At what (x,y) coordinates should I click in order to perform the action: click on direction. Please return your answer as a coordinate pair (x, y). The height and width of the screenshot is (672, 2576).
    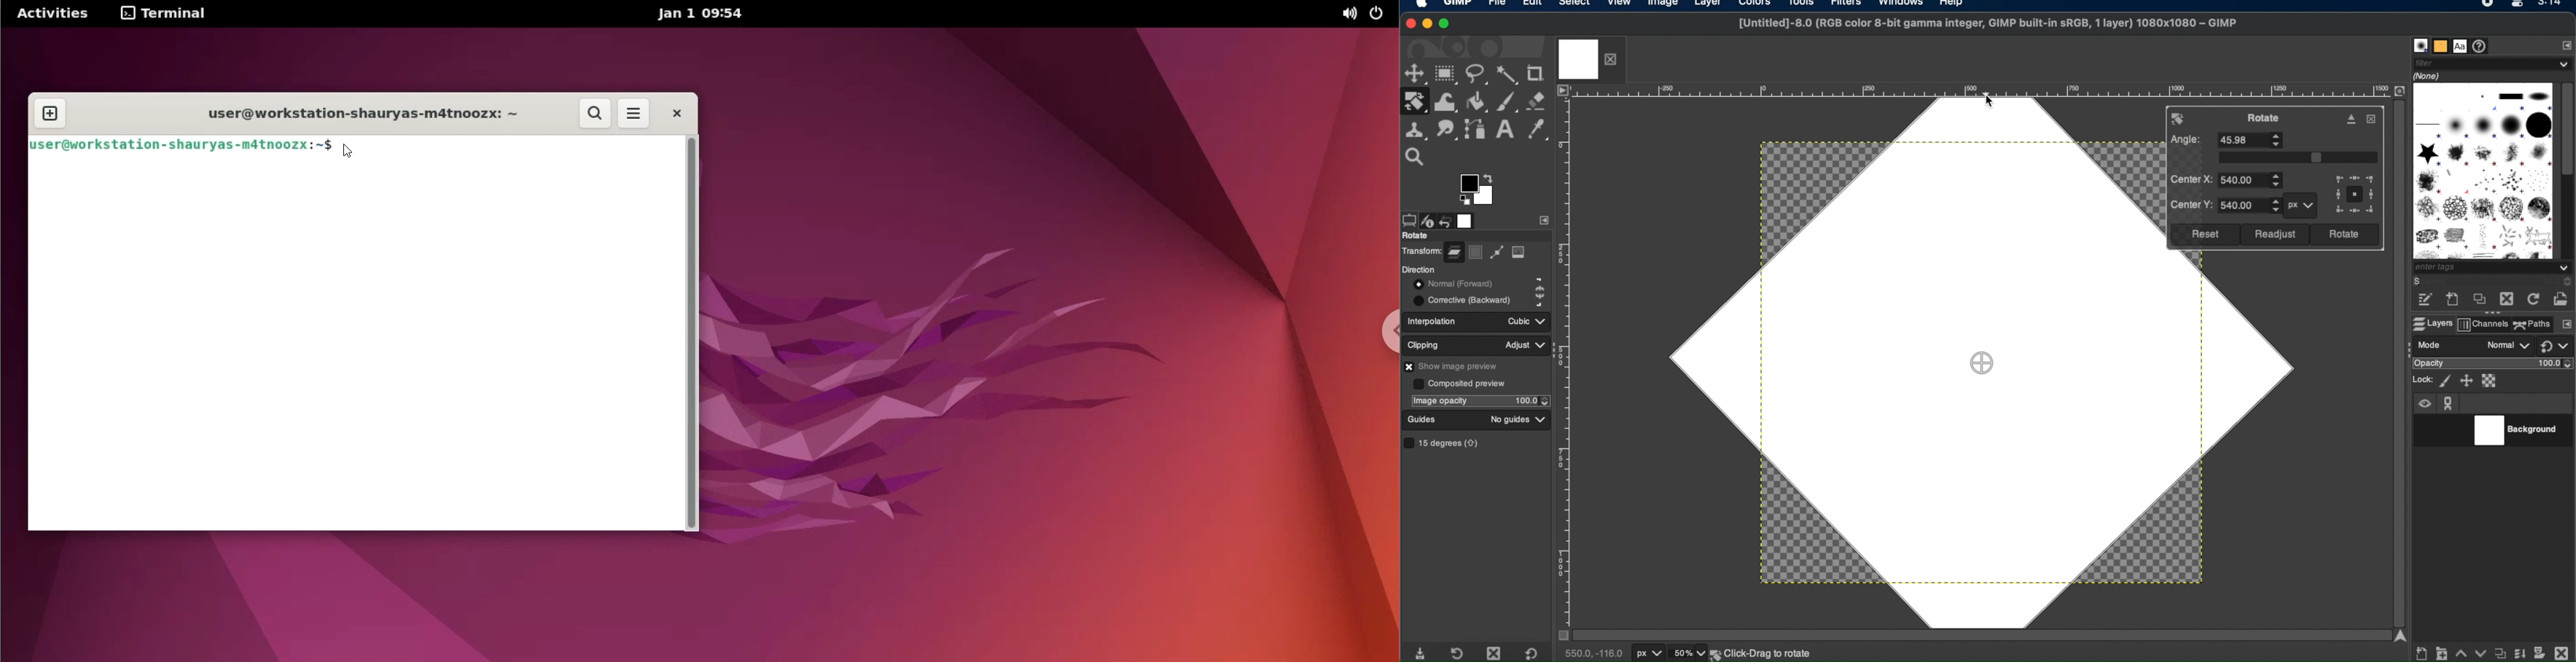
    Looking at the image, I should click on (1419, 269).